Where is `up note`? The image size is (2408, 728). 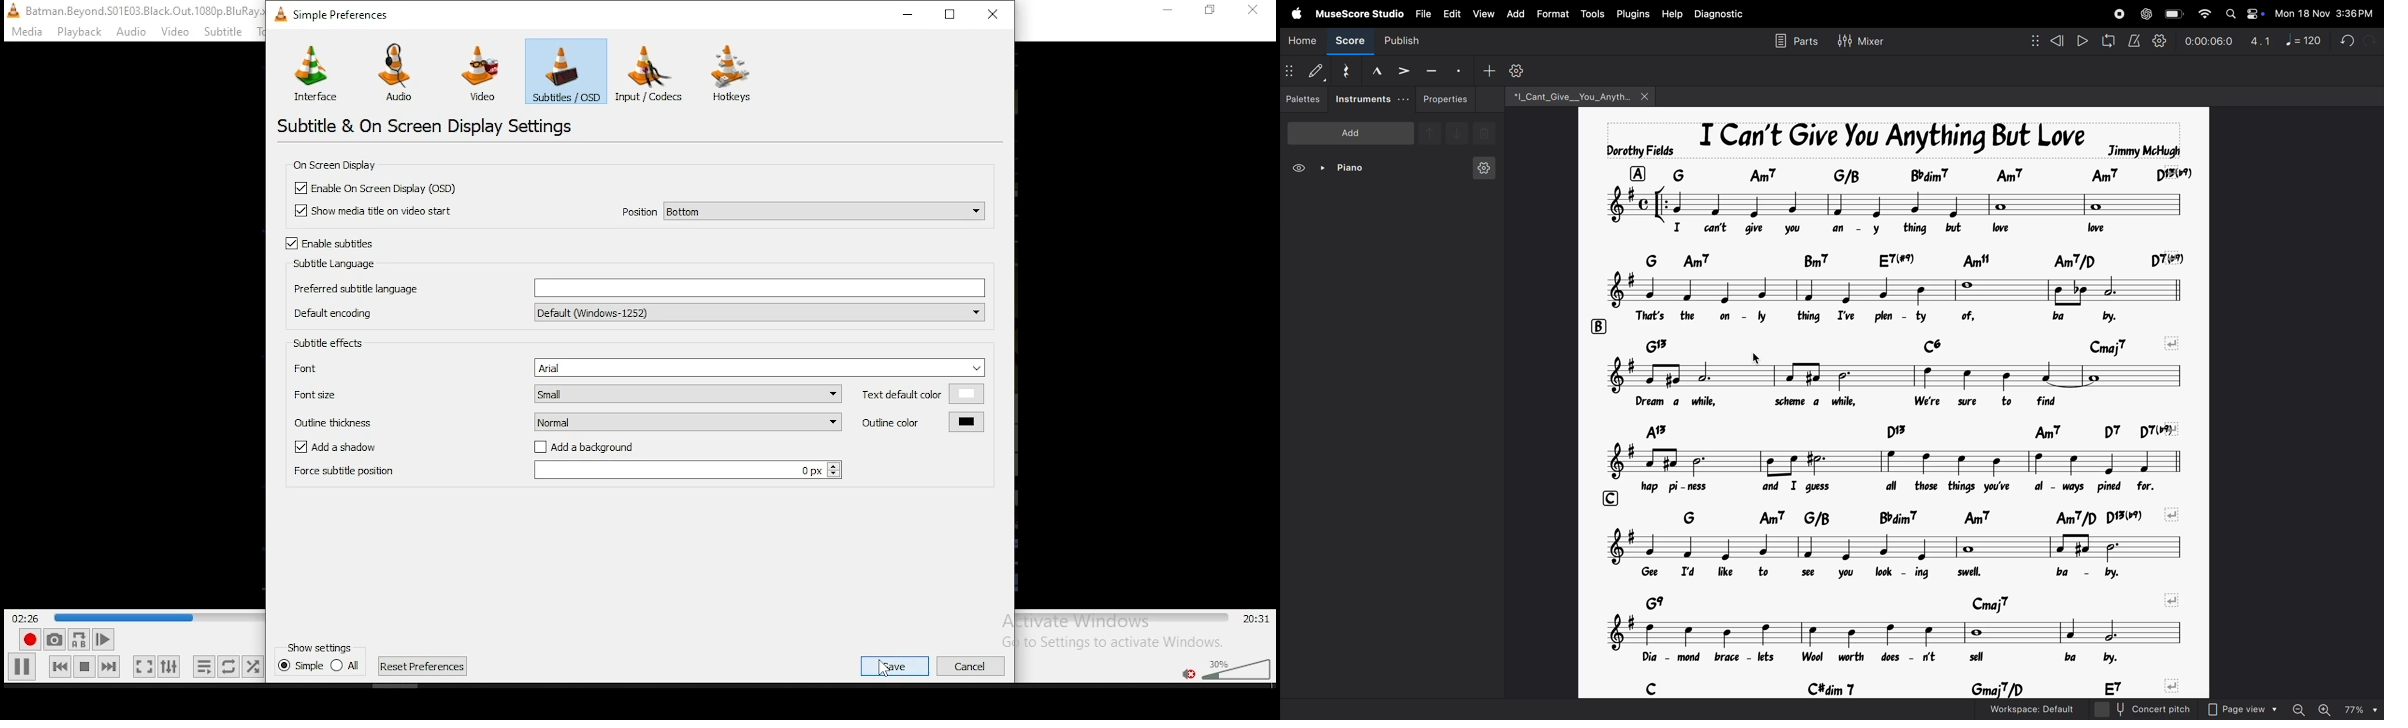
up note is located at coordinates (1430, 134).